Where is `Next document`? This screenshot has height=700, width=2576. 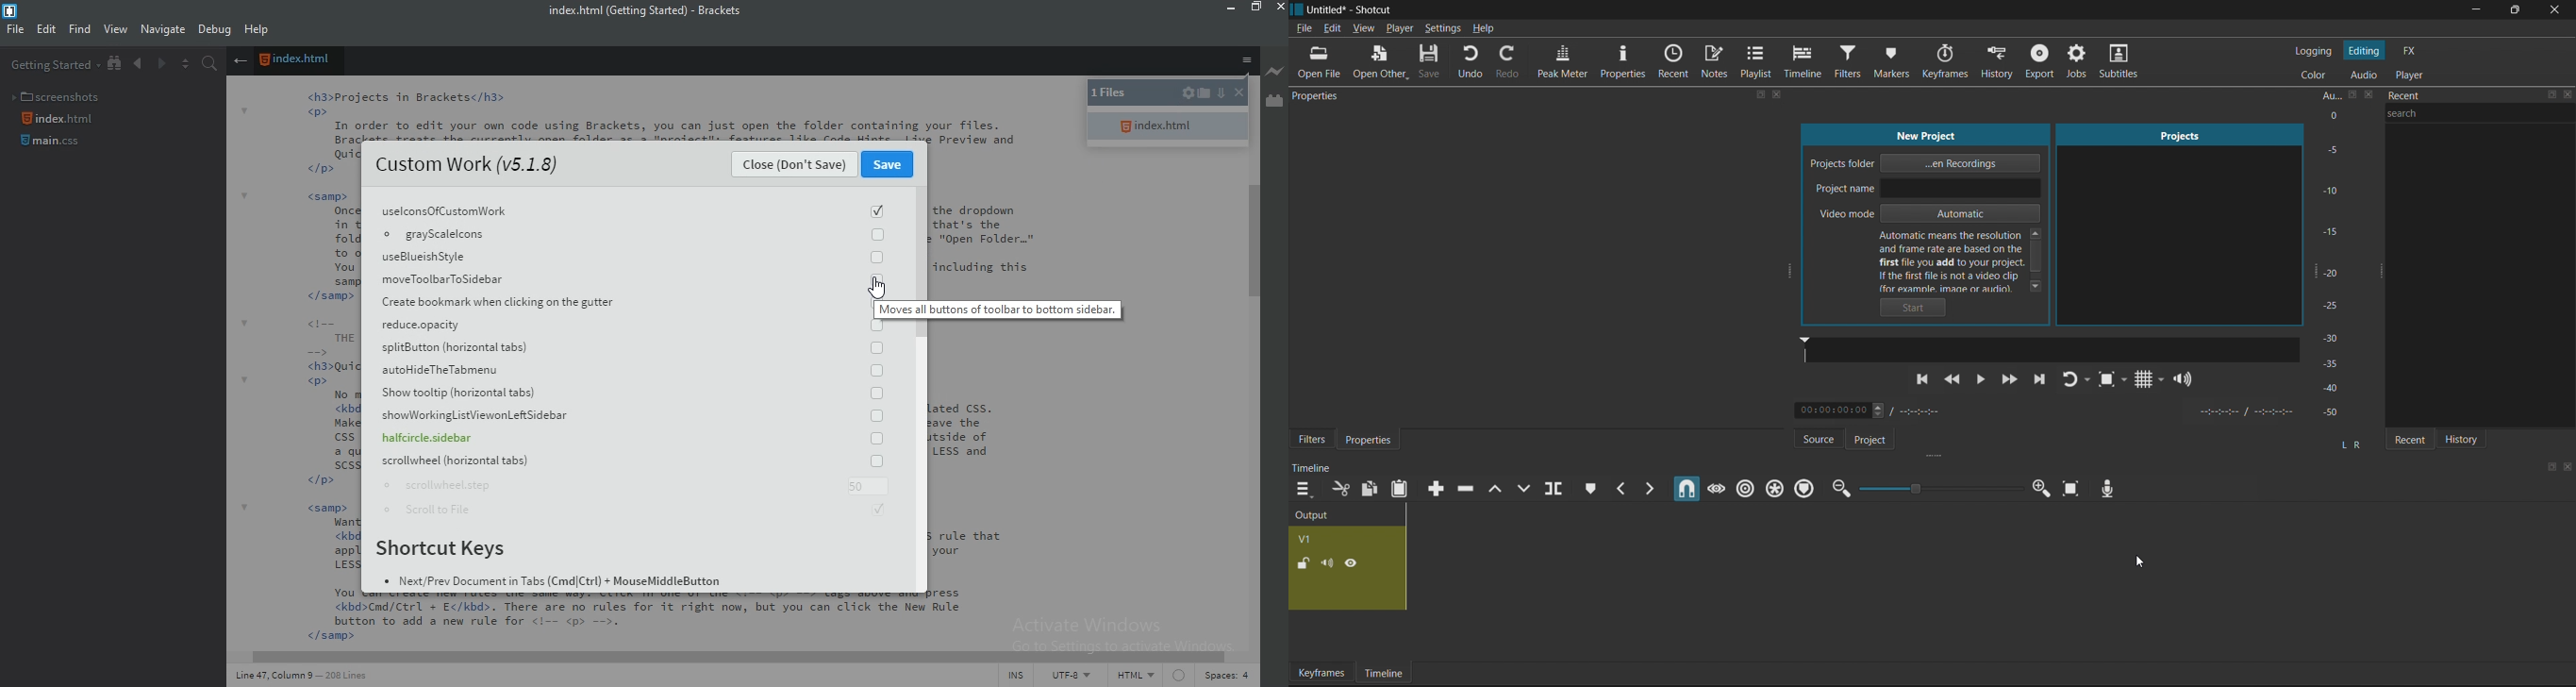 Next document is located at coordinates (160, 65).